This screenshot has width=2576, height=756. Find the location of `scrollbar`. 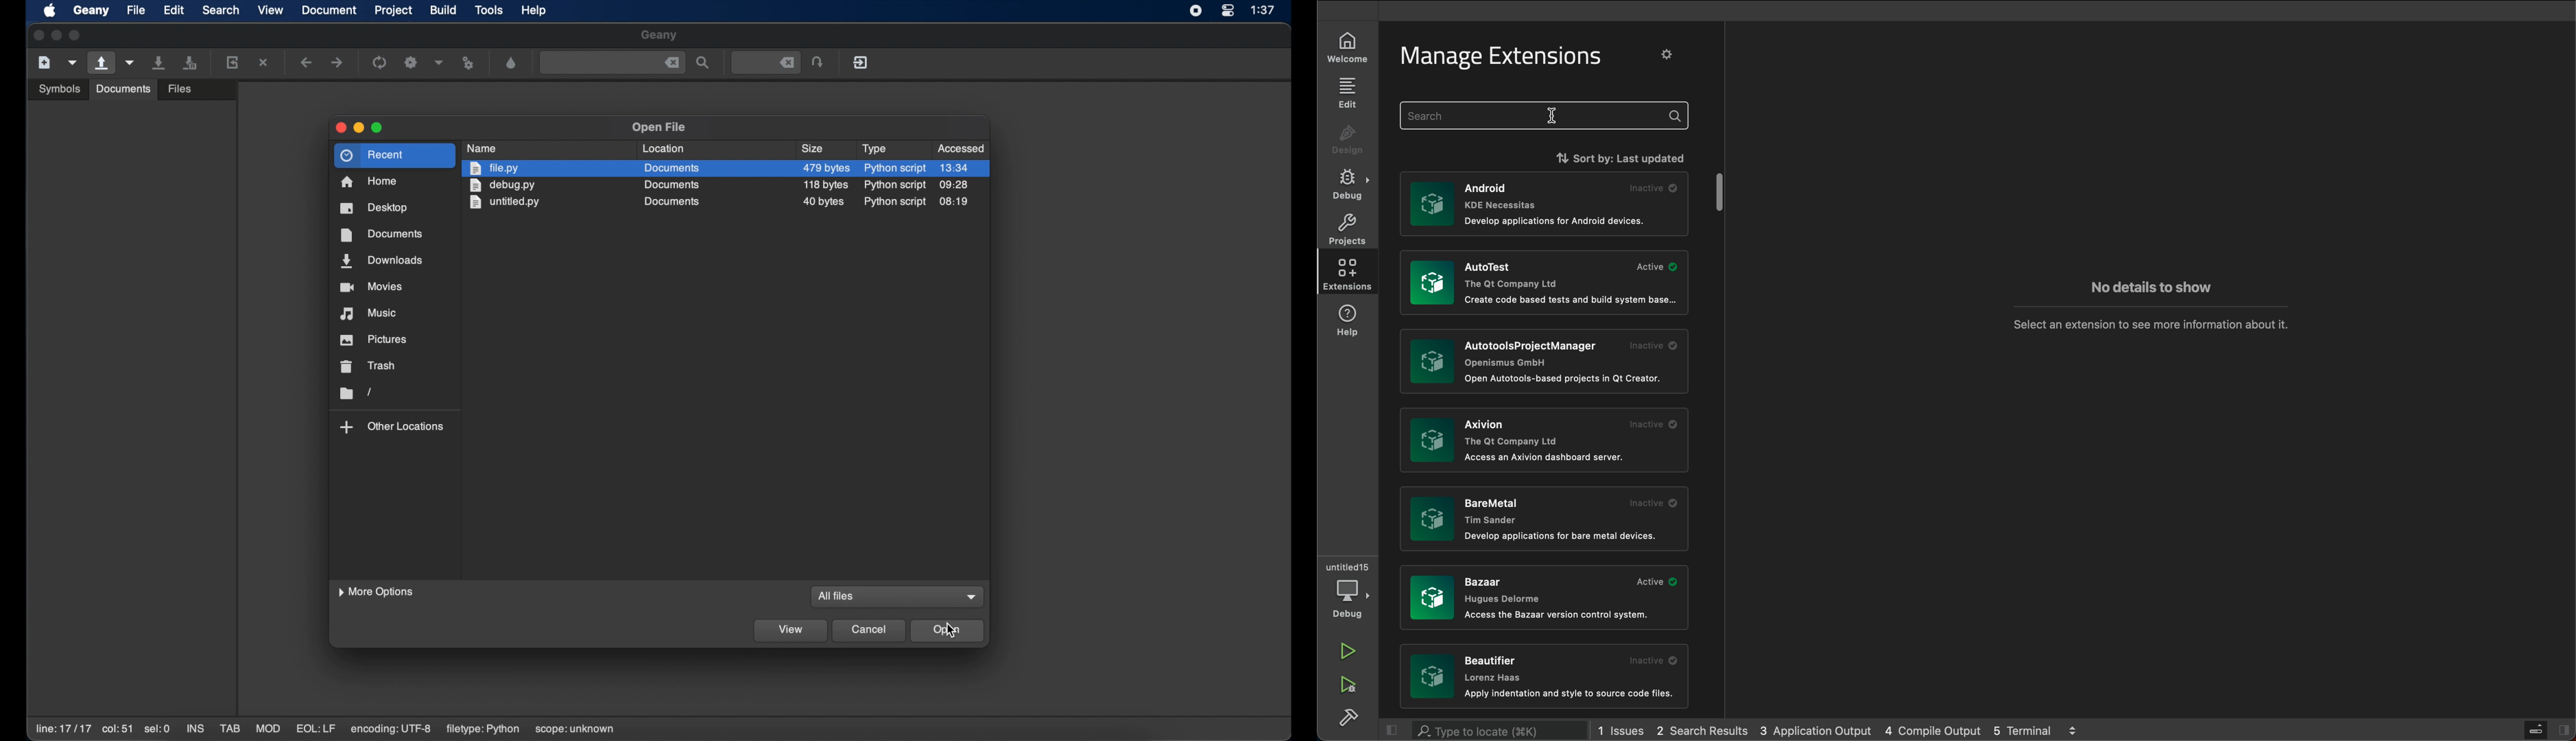

scrollbar is located at coordinates (1721, 190).